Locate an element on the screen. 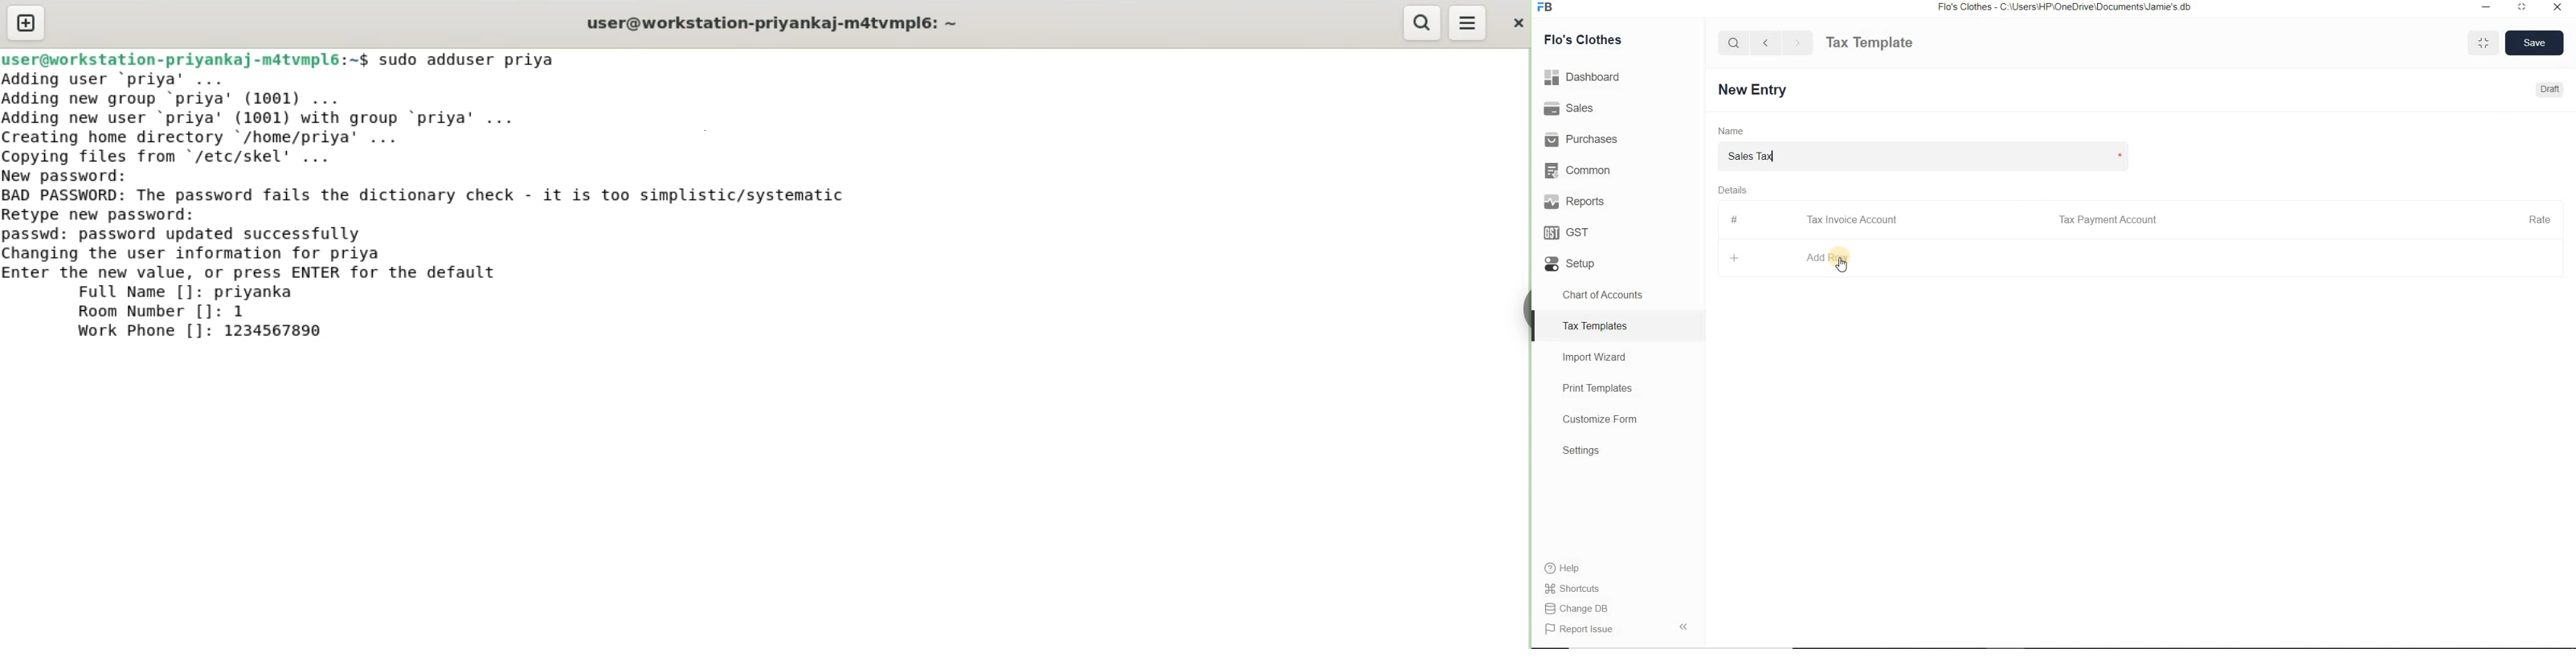 This screenshot has height=672, width=2576. Add Row is located at coordinates (1829, 257).